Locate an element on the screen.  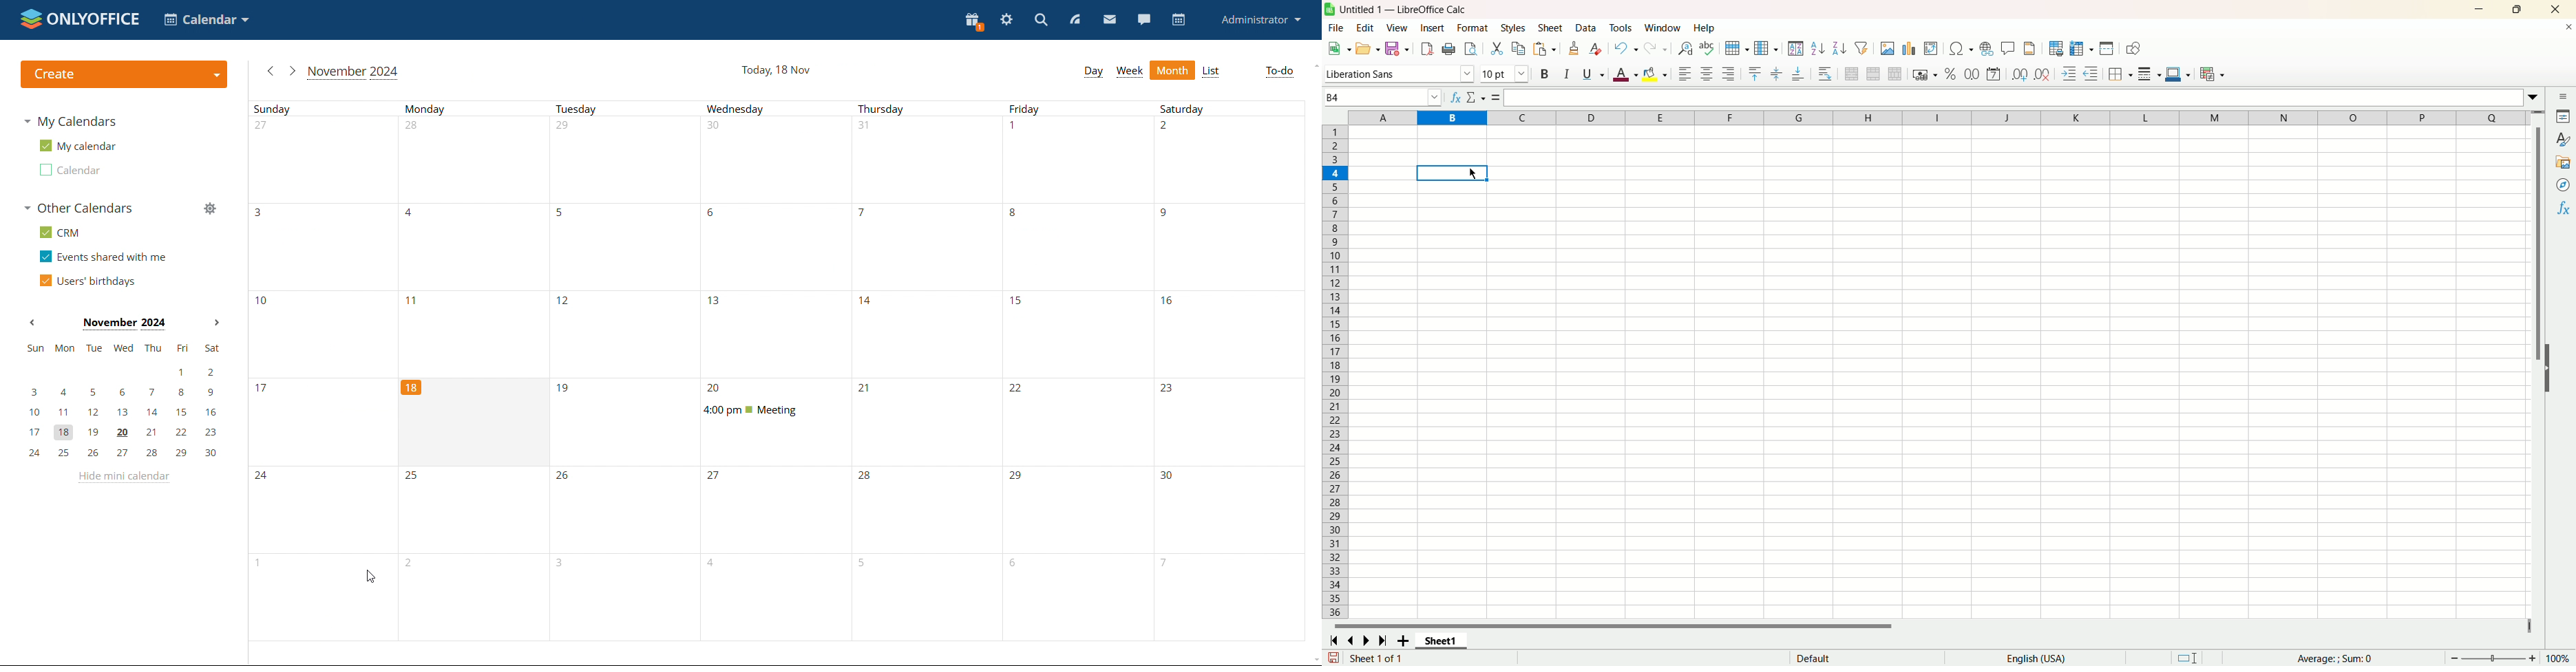
close document is located at coordinates (2566, 31).